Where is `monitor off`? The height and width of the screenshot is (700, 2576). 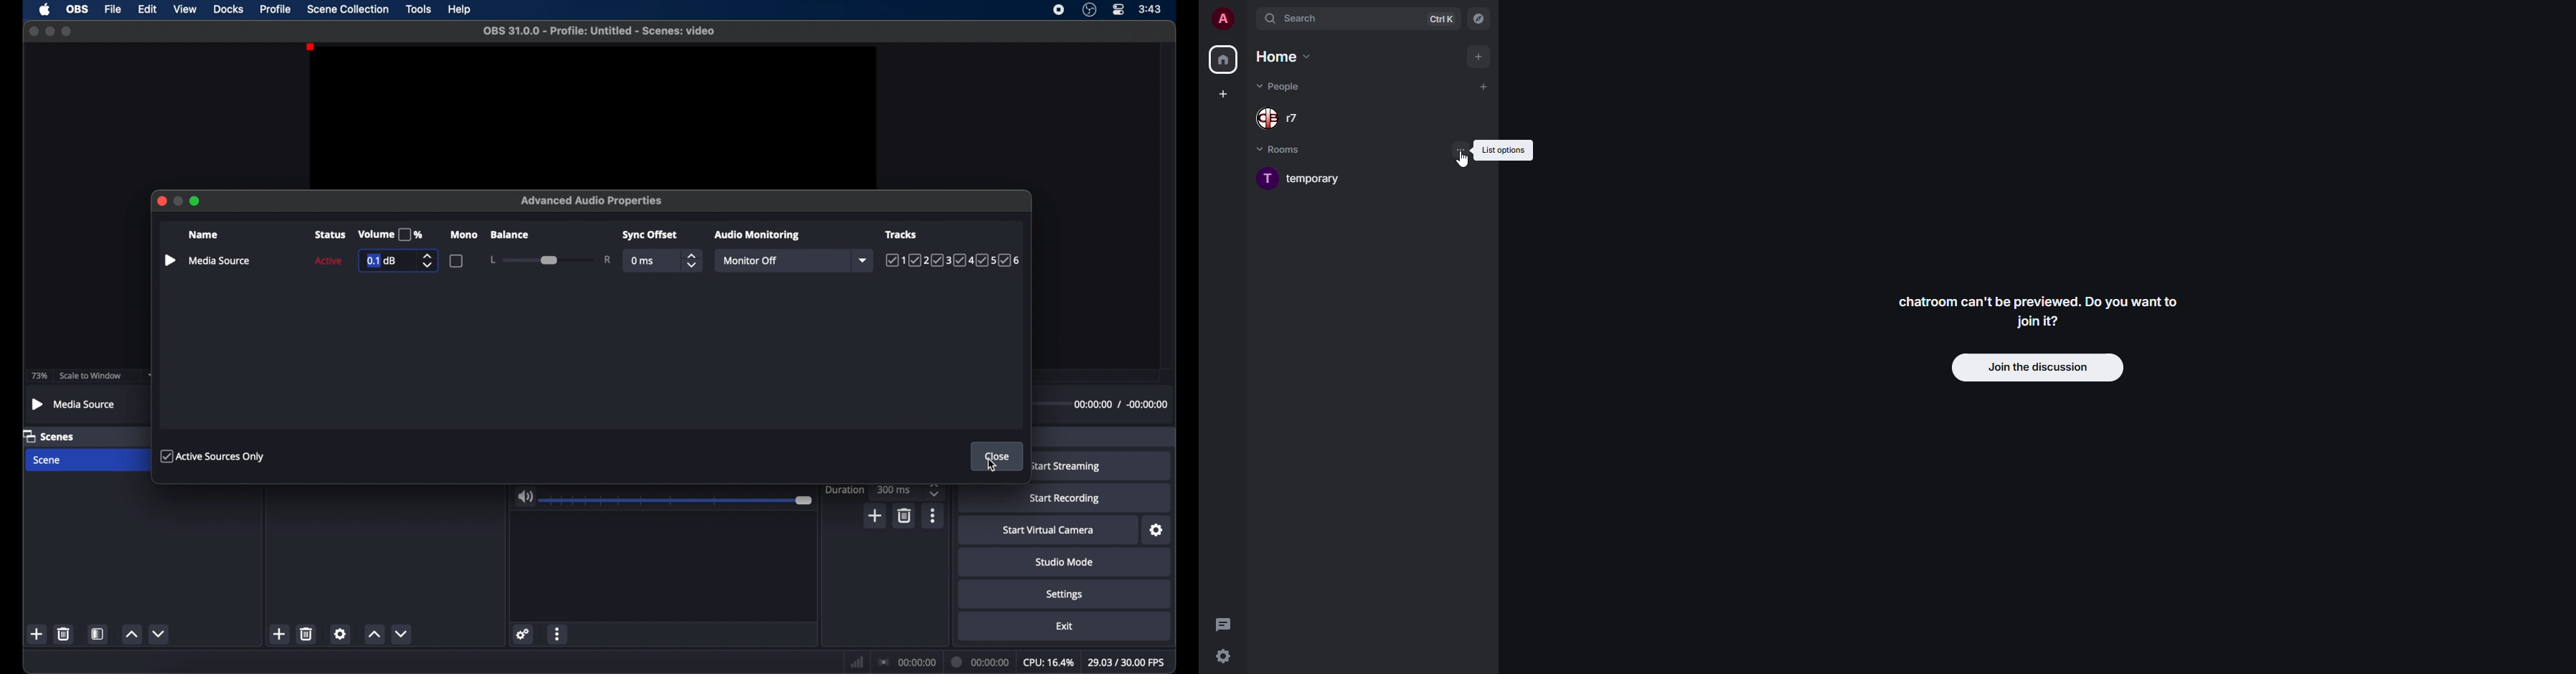
monitor off is located at coordinates (749, 261).